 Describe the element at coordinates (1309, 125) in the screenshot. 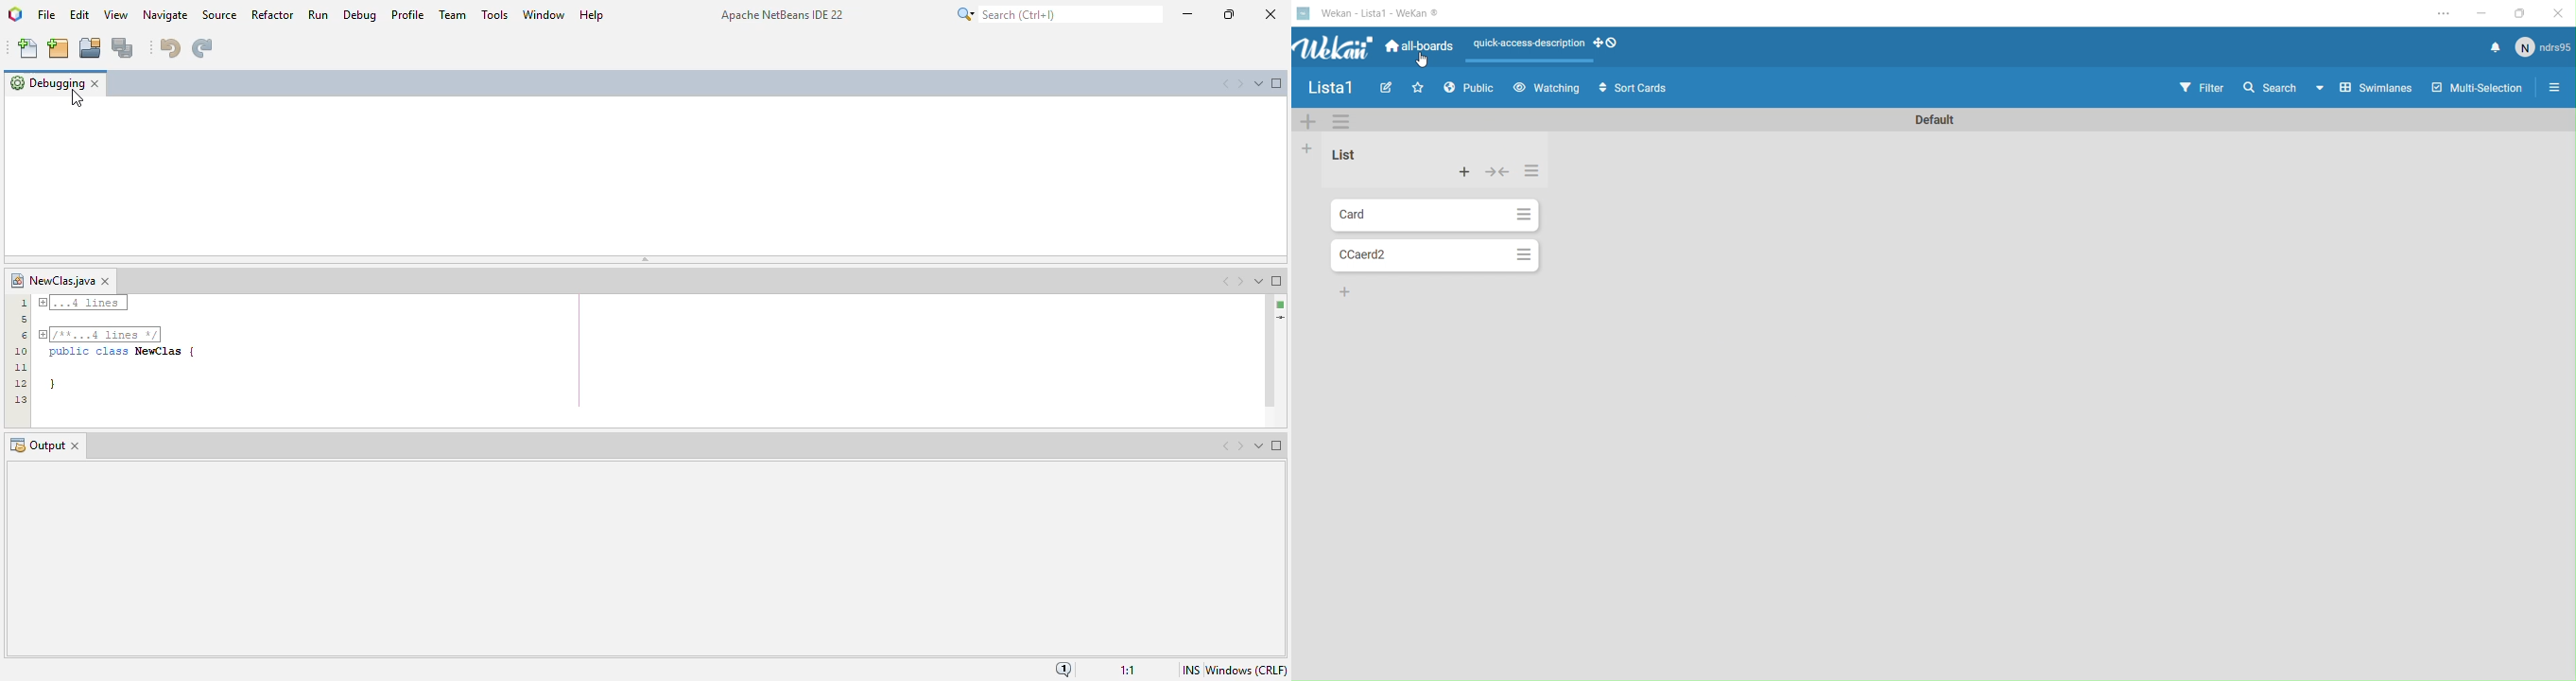

I see `Add` at that location.